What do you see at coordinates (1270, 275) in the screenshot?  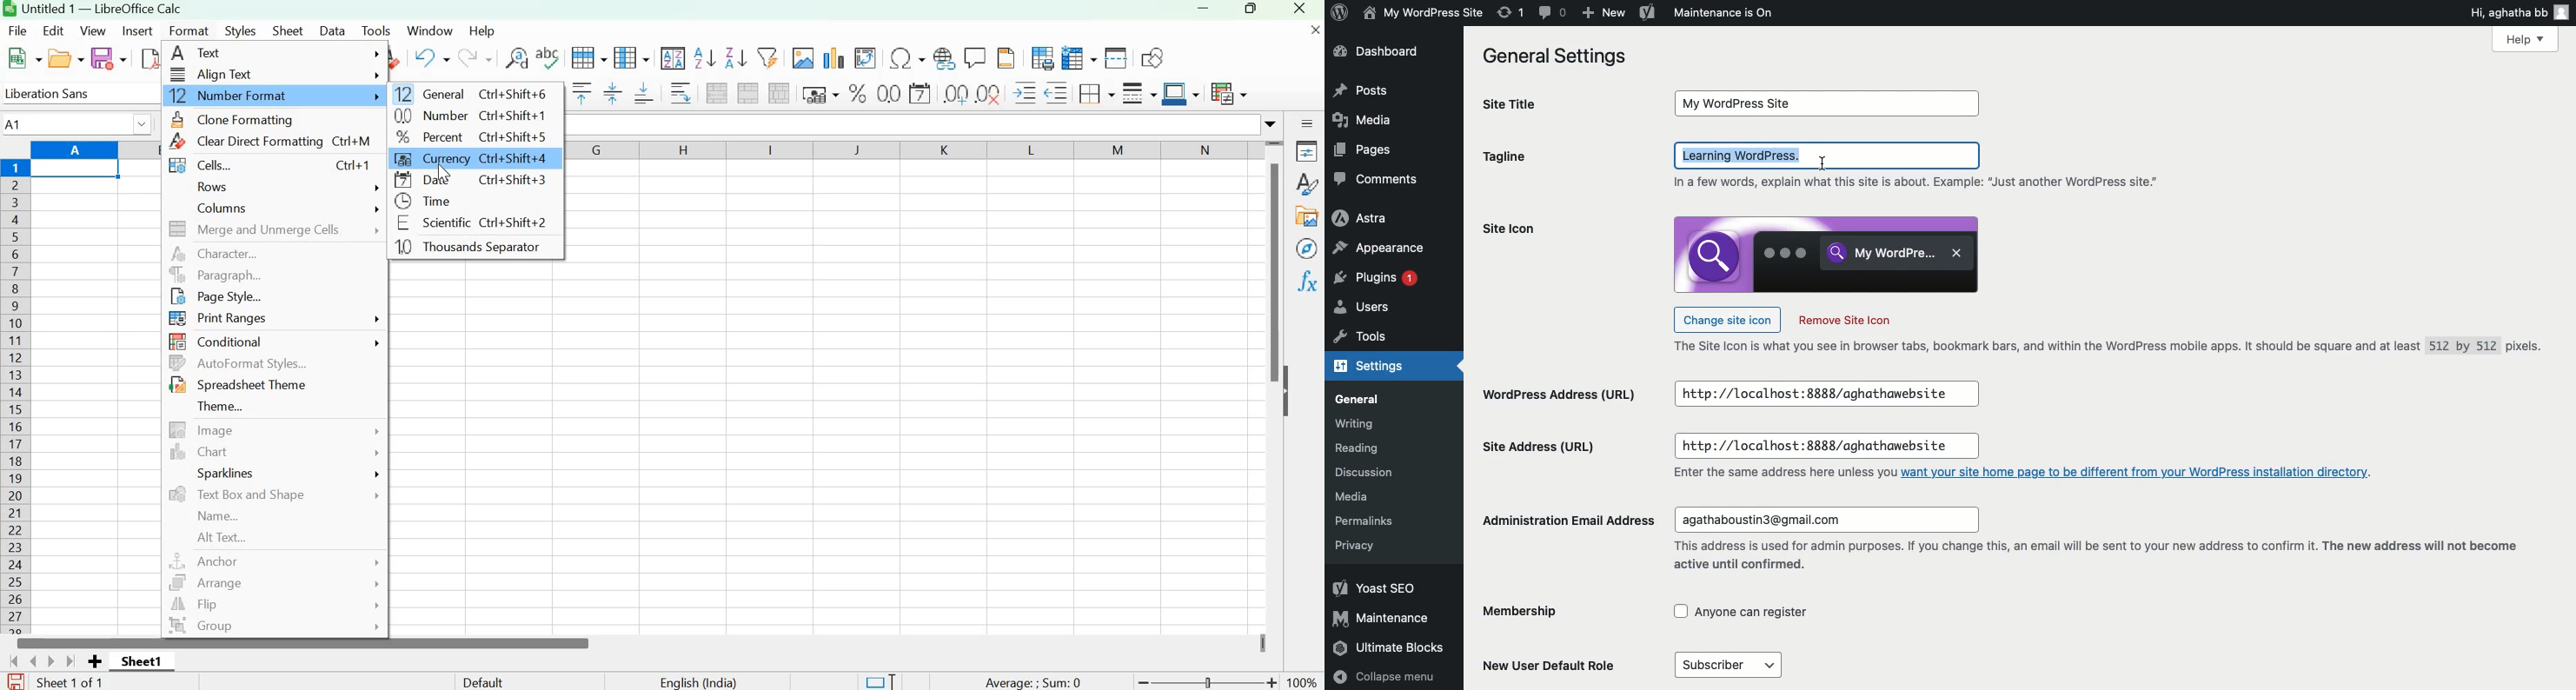 I see `Scrollbar` at bounding box center [1270, 275].